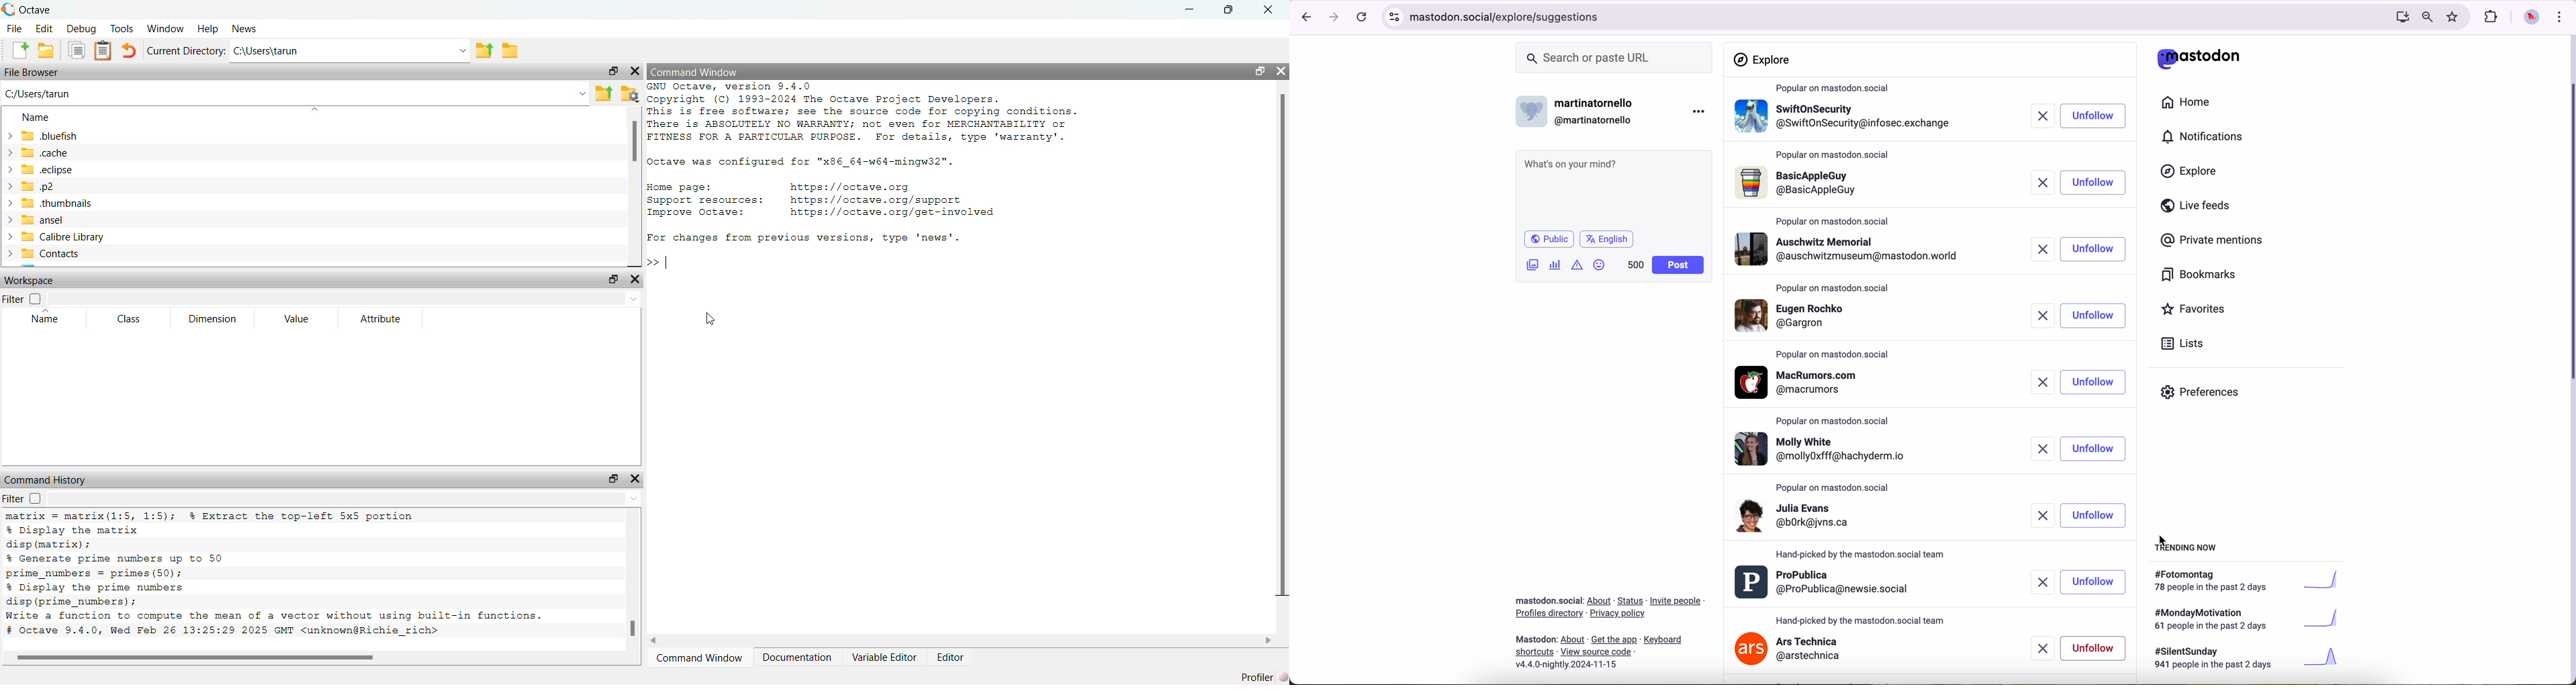 The height and width of the screenshot is (700, 2576). I want to click on attach image, so click(1533, 264).